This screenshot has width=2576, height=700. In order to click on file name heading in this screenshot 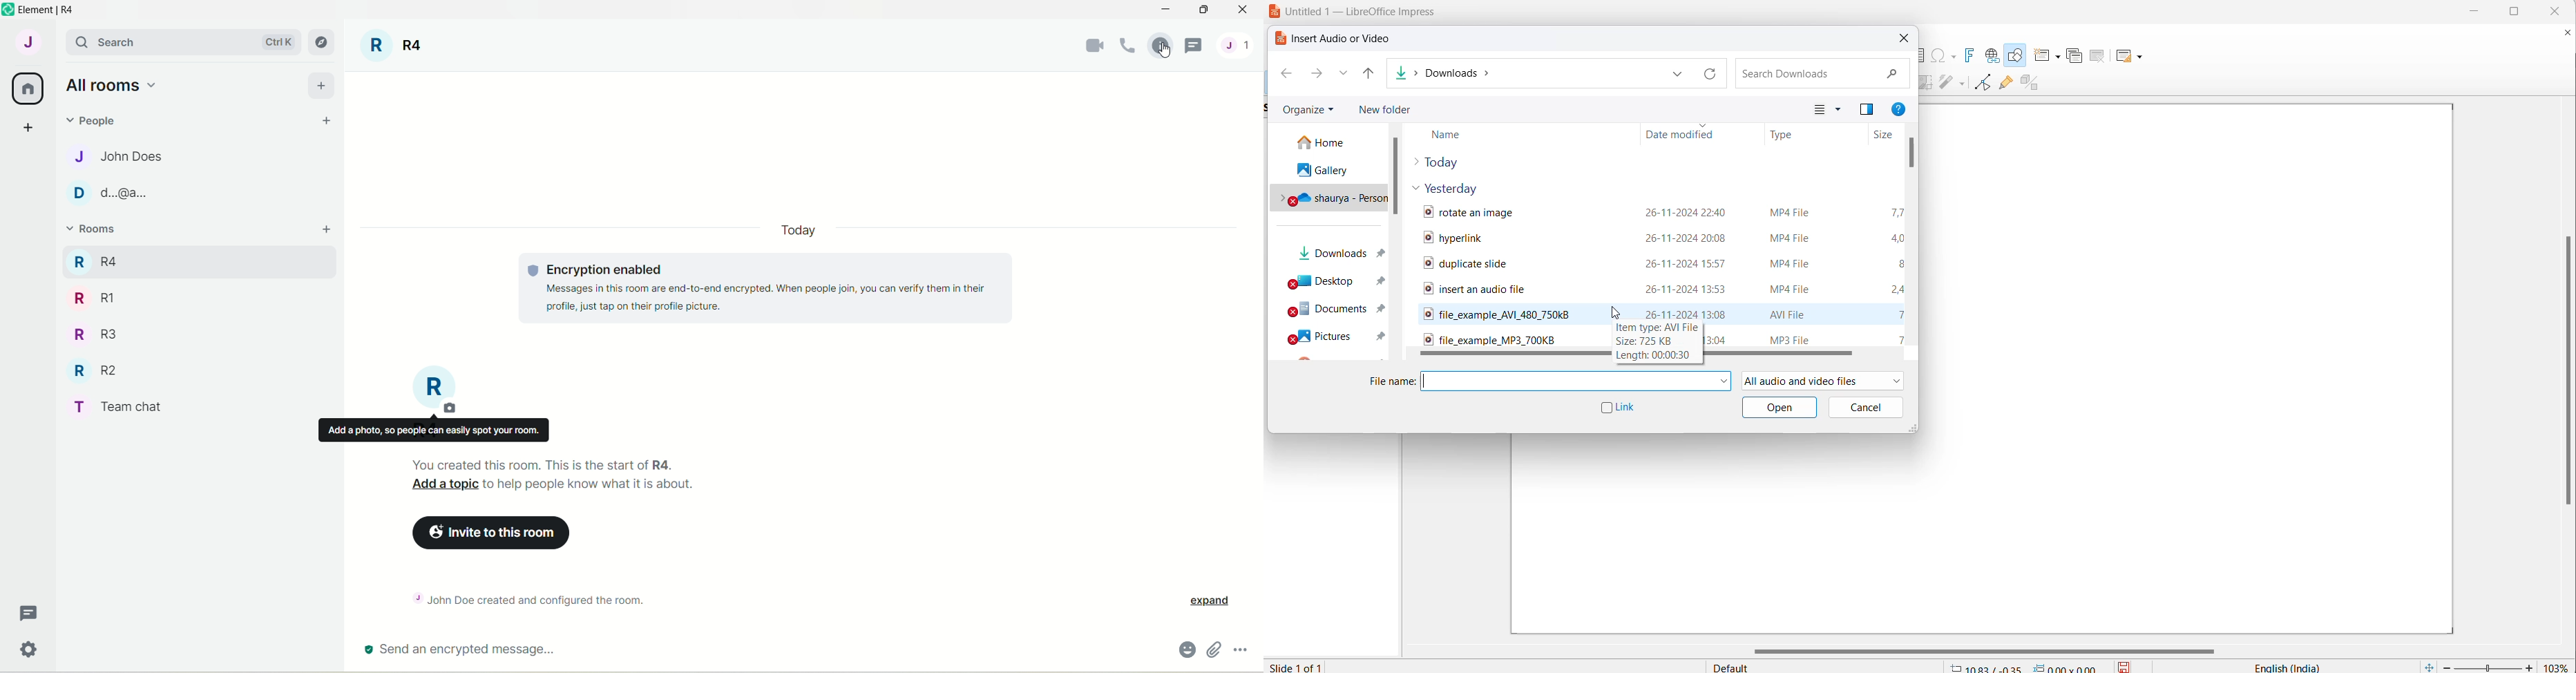, I will do `click(1392, 383)`.